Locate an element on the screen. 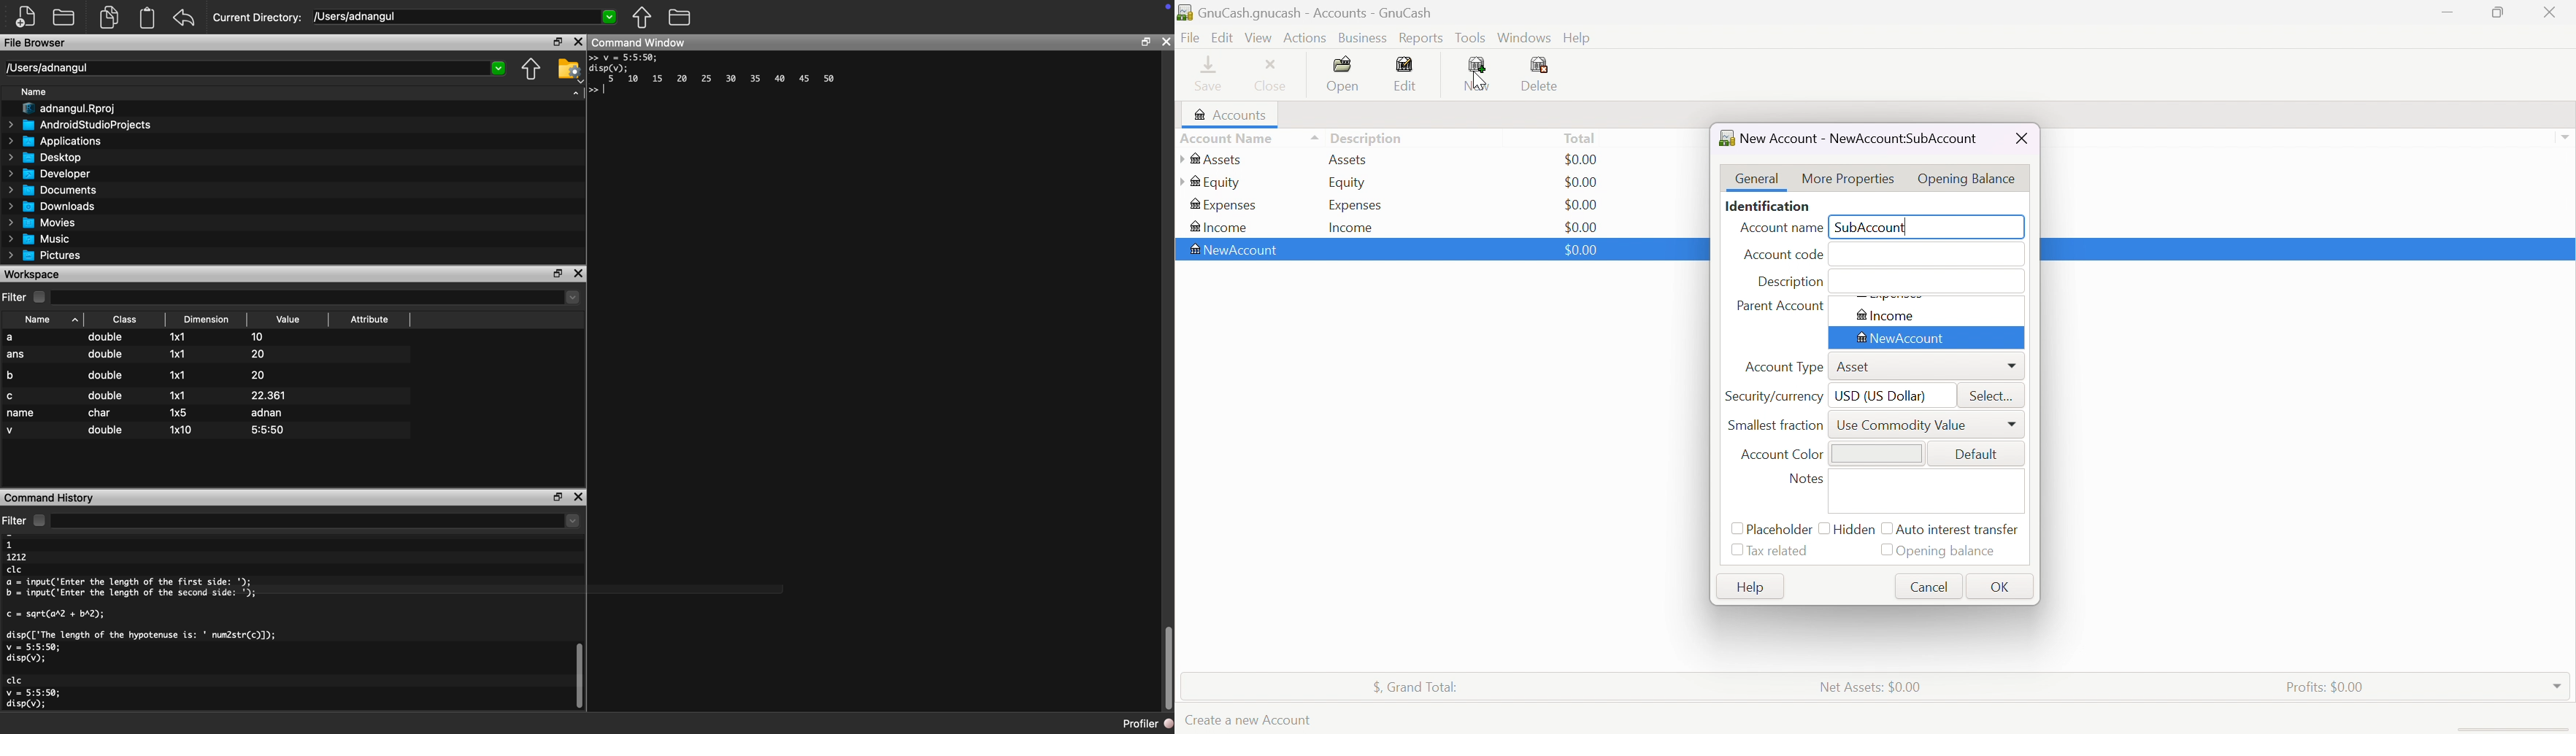 This screenshot has width=2576, height=756. Checkbox is located at coordinates (1734, 552).